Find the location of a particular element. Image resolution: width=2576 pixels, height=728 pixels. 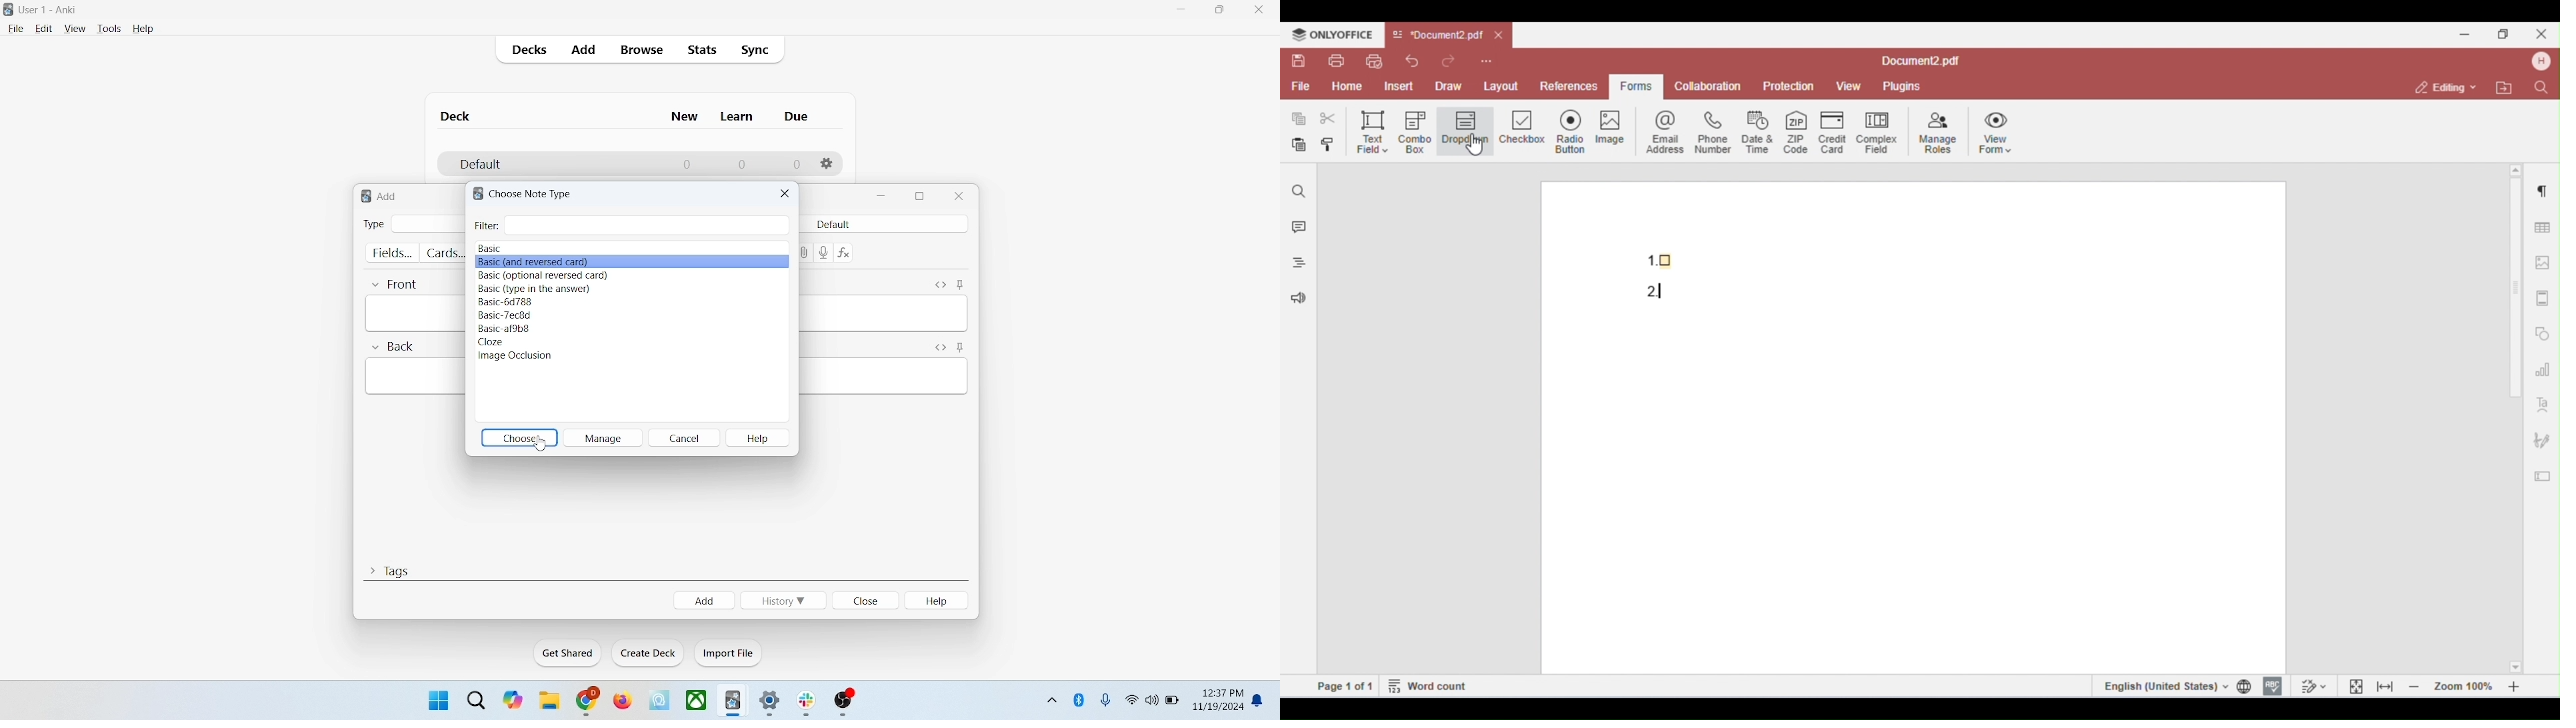

bluetooth is located at coordinates (1080, 699).